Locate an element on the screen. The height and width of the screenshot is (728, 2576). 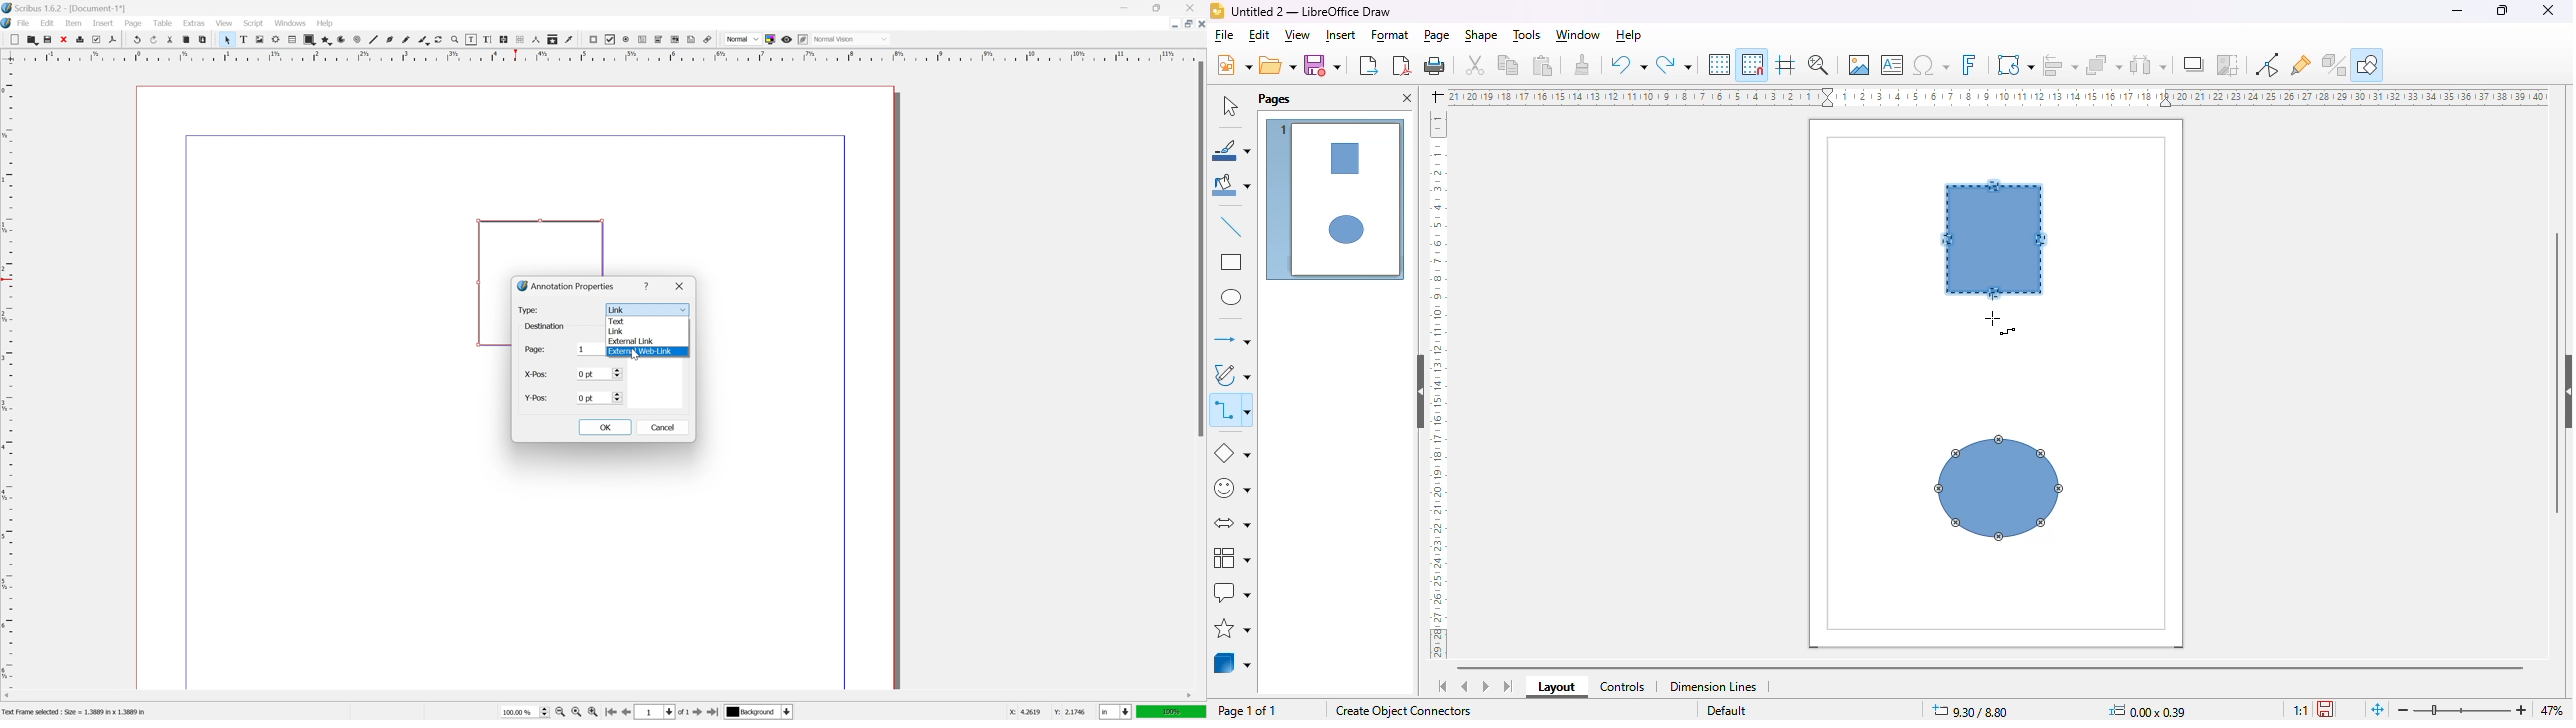
close is located at coordinates (1191, 8).